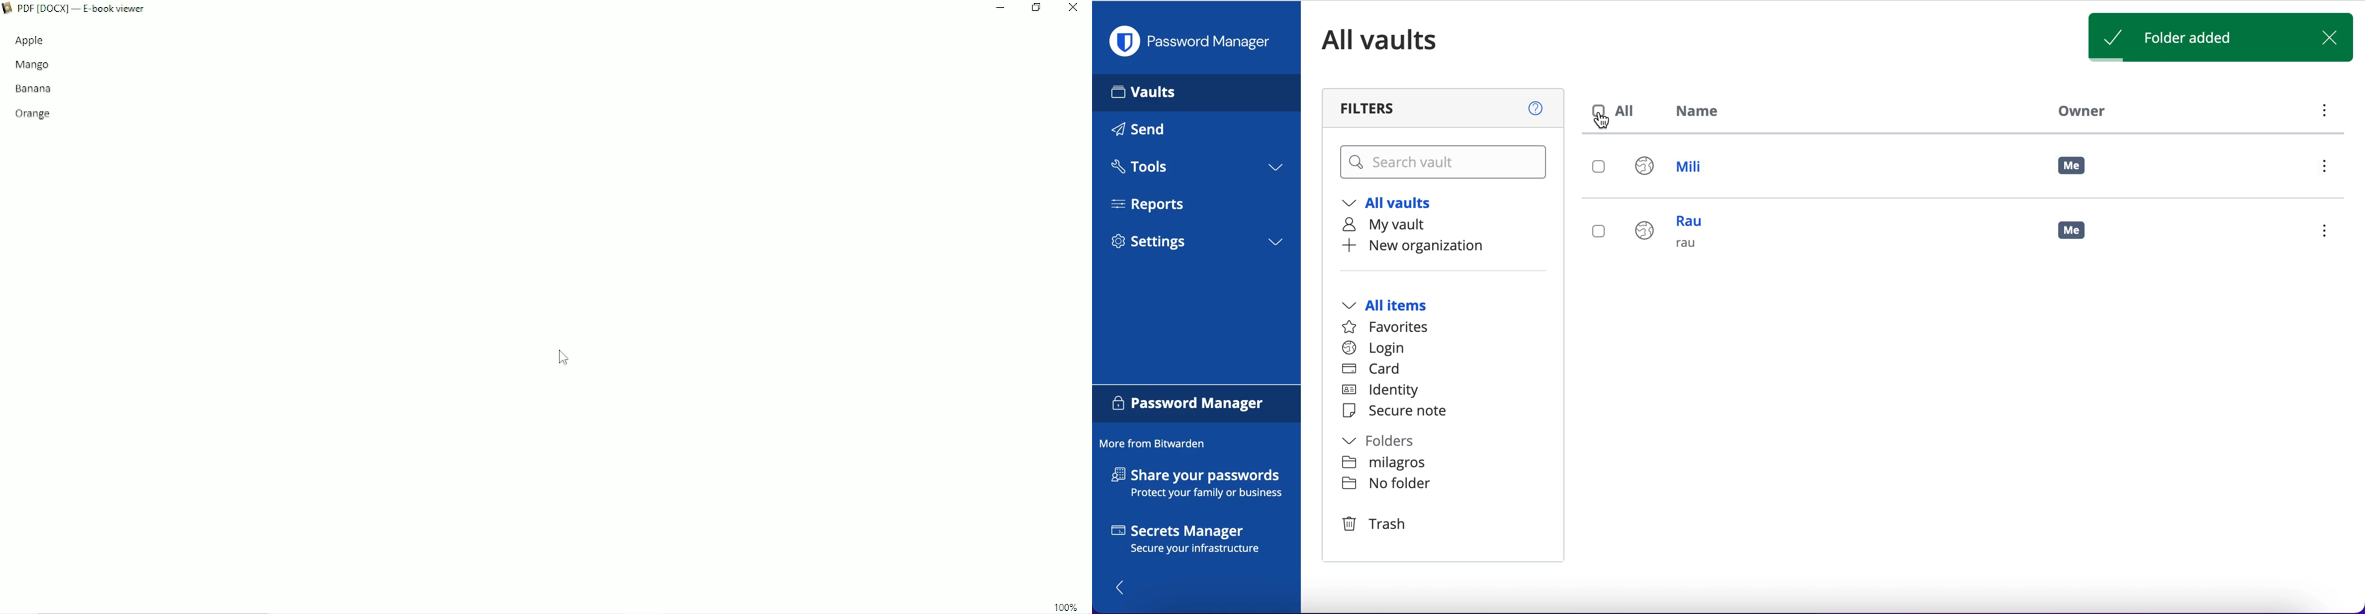 The width and height of the screenshot is (2380, 616). What do you see at coordinates (1373, 370) in the screenshot?
I see `card` at bounding box center [1373, 370].